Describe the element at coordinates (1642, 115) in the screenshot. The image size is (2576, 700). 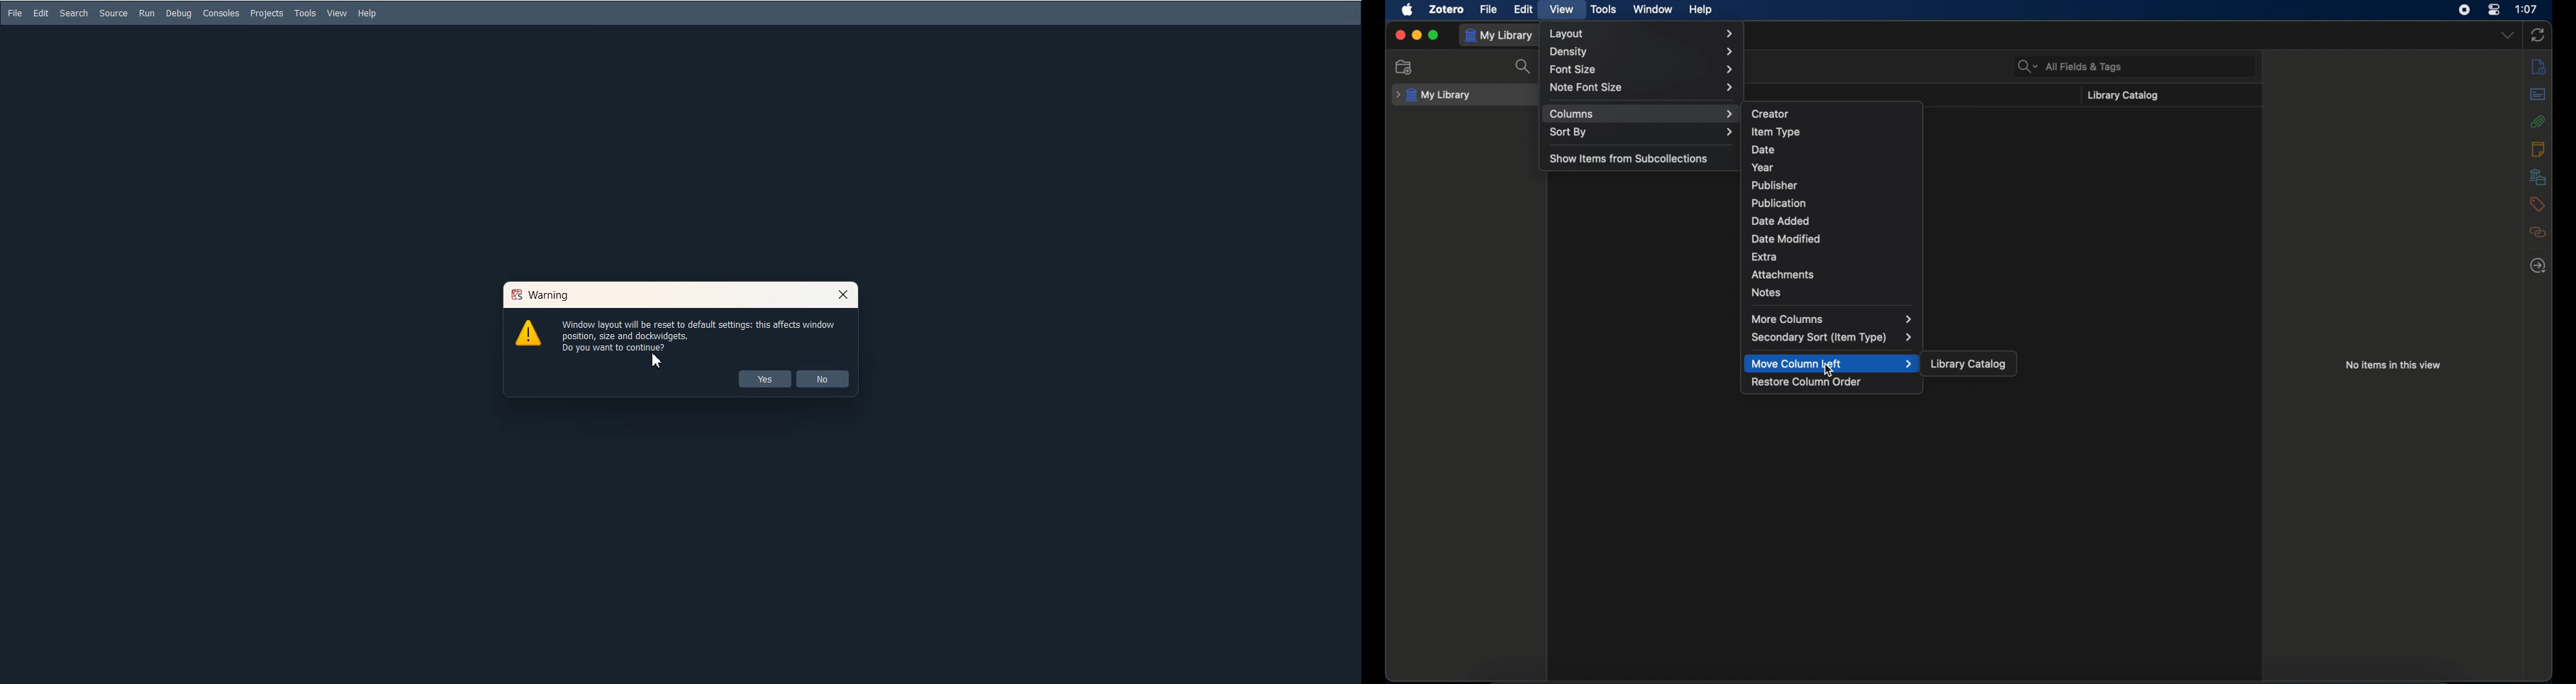
I see `columns` at that location.